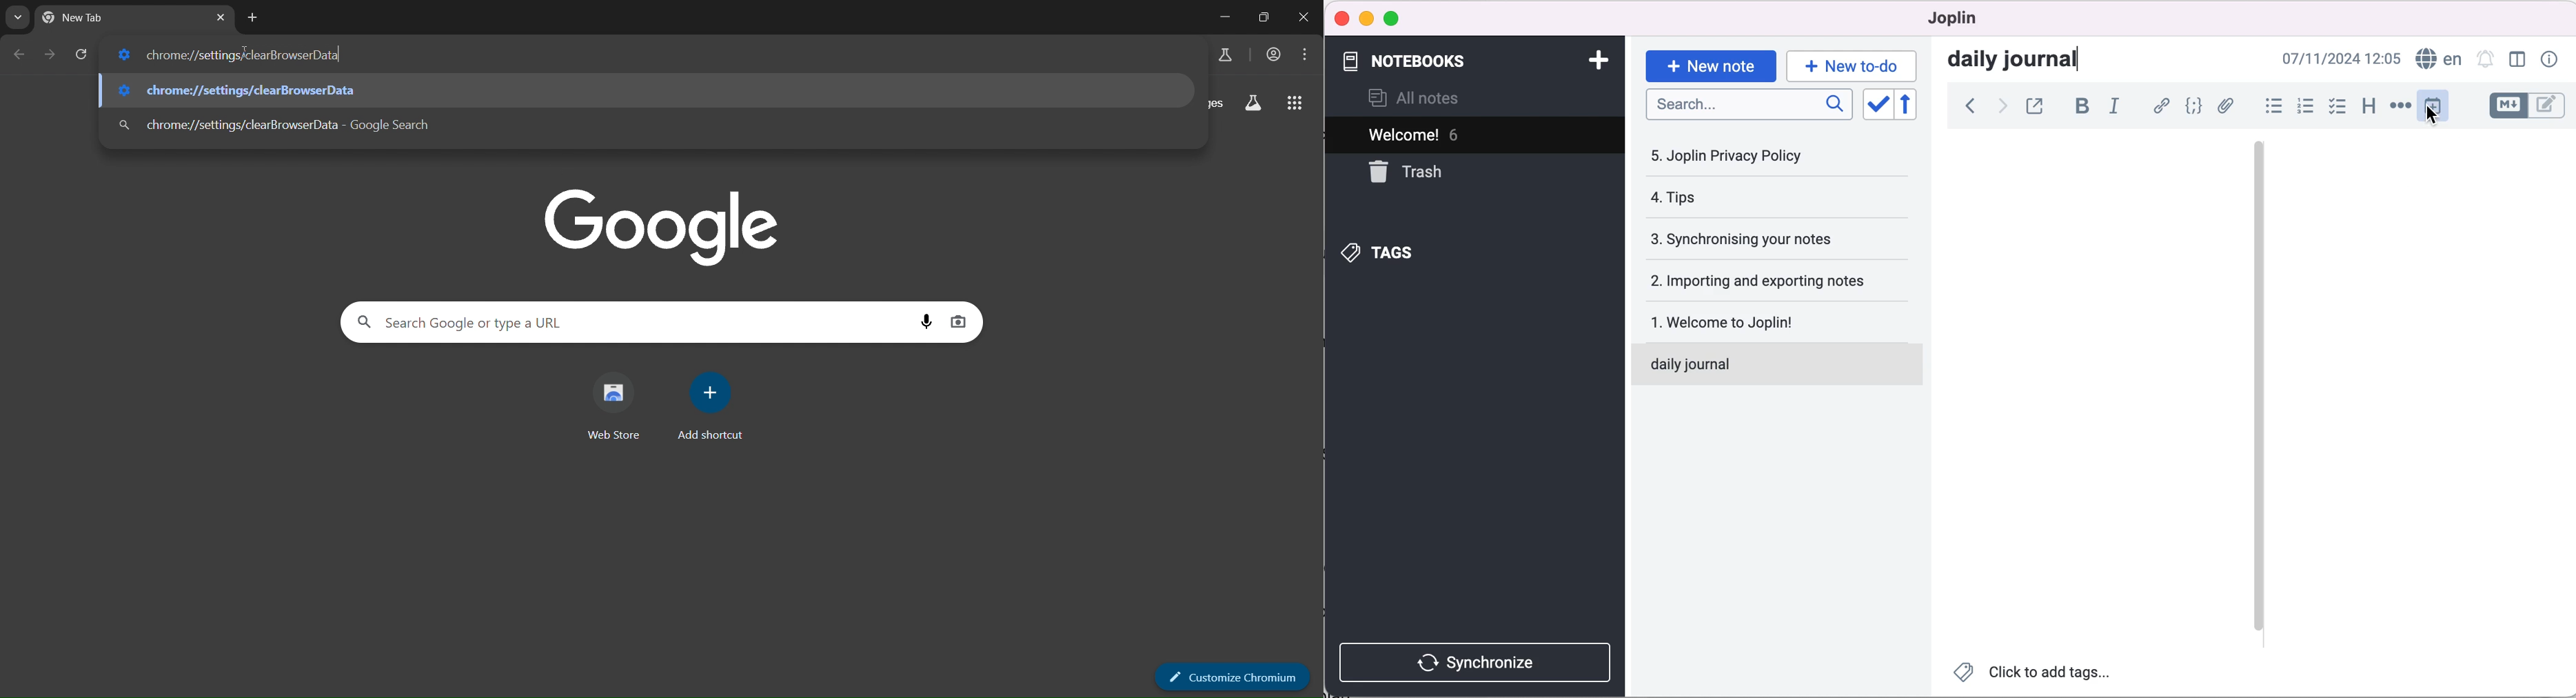 The height and width of the screenshot is (700, 2576). Describe the element at coordinates (671, 57) in the screenshot. I see `chrome://settings/clearBrowserData` at that location.